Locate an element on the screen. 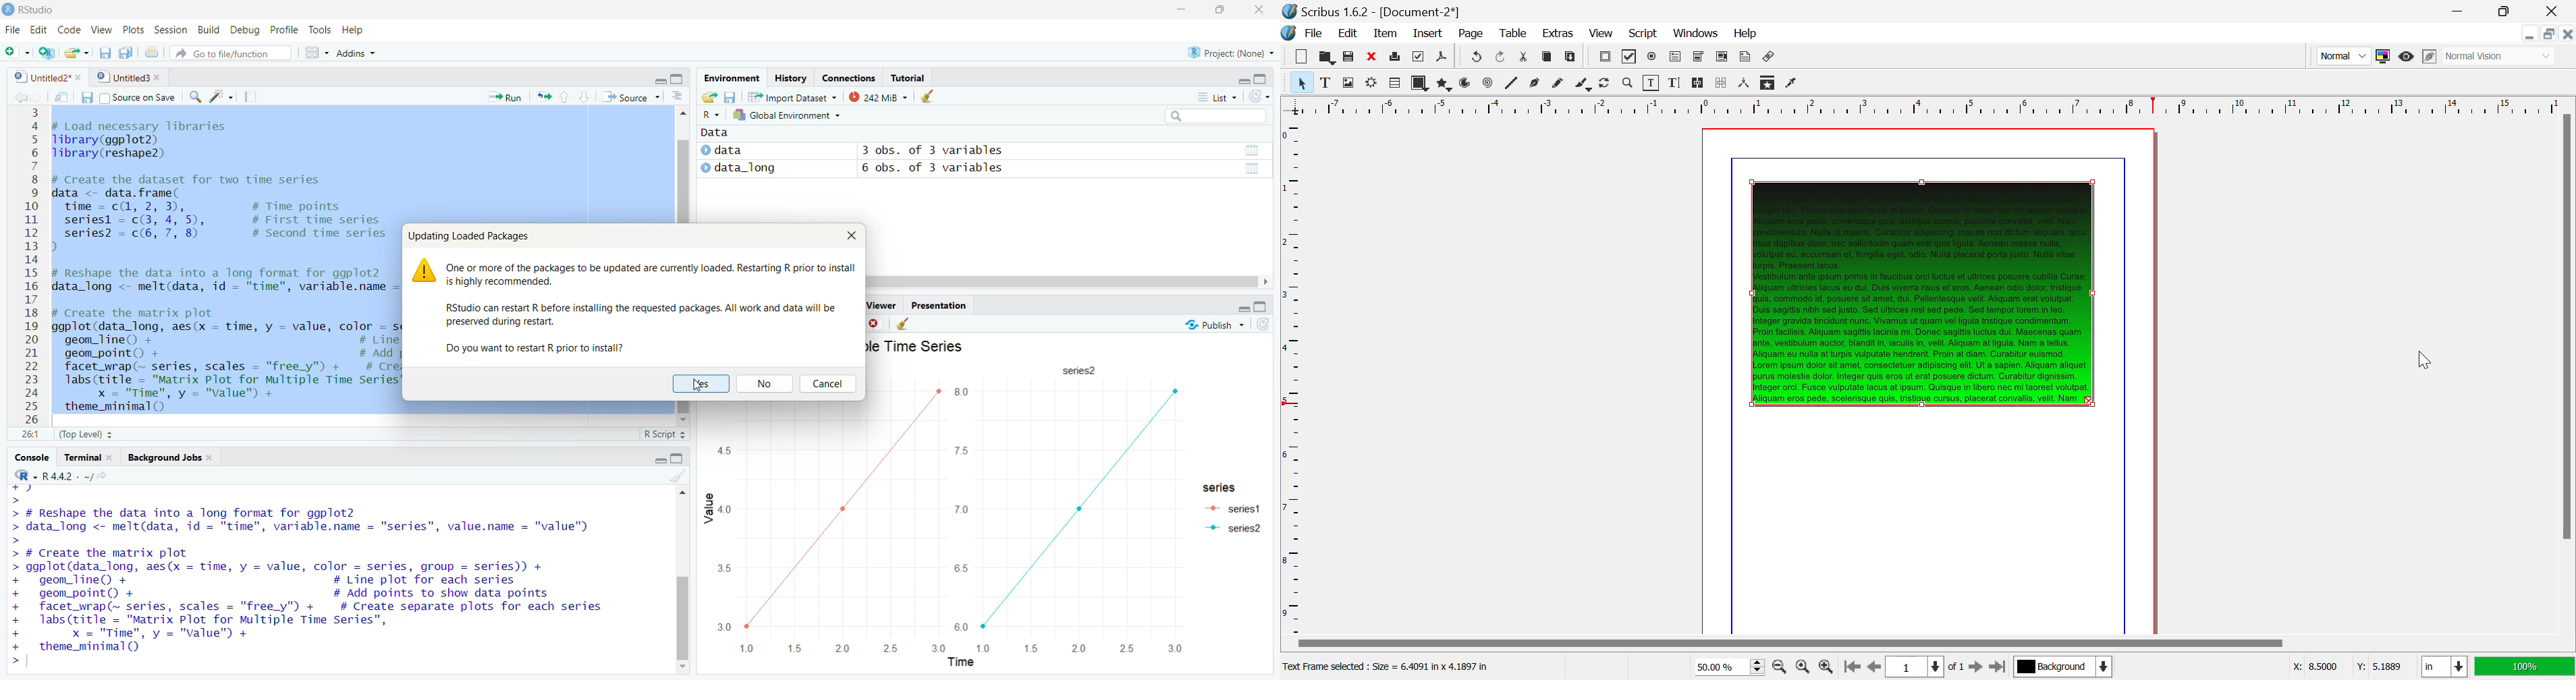 The height and width of the screenshot is (700, 2576). (Top Level) 3 is located at coordinates (86, 435).